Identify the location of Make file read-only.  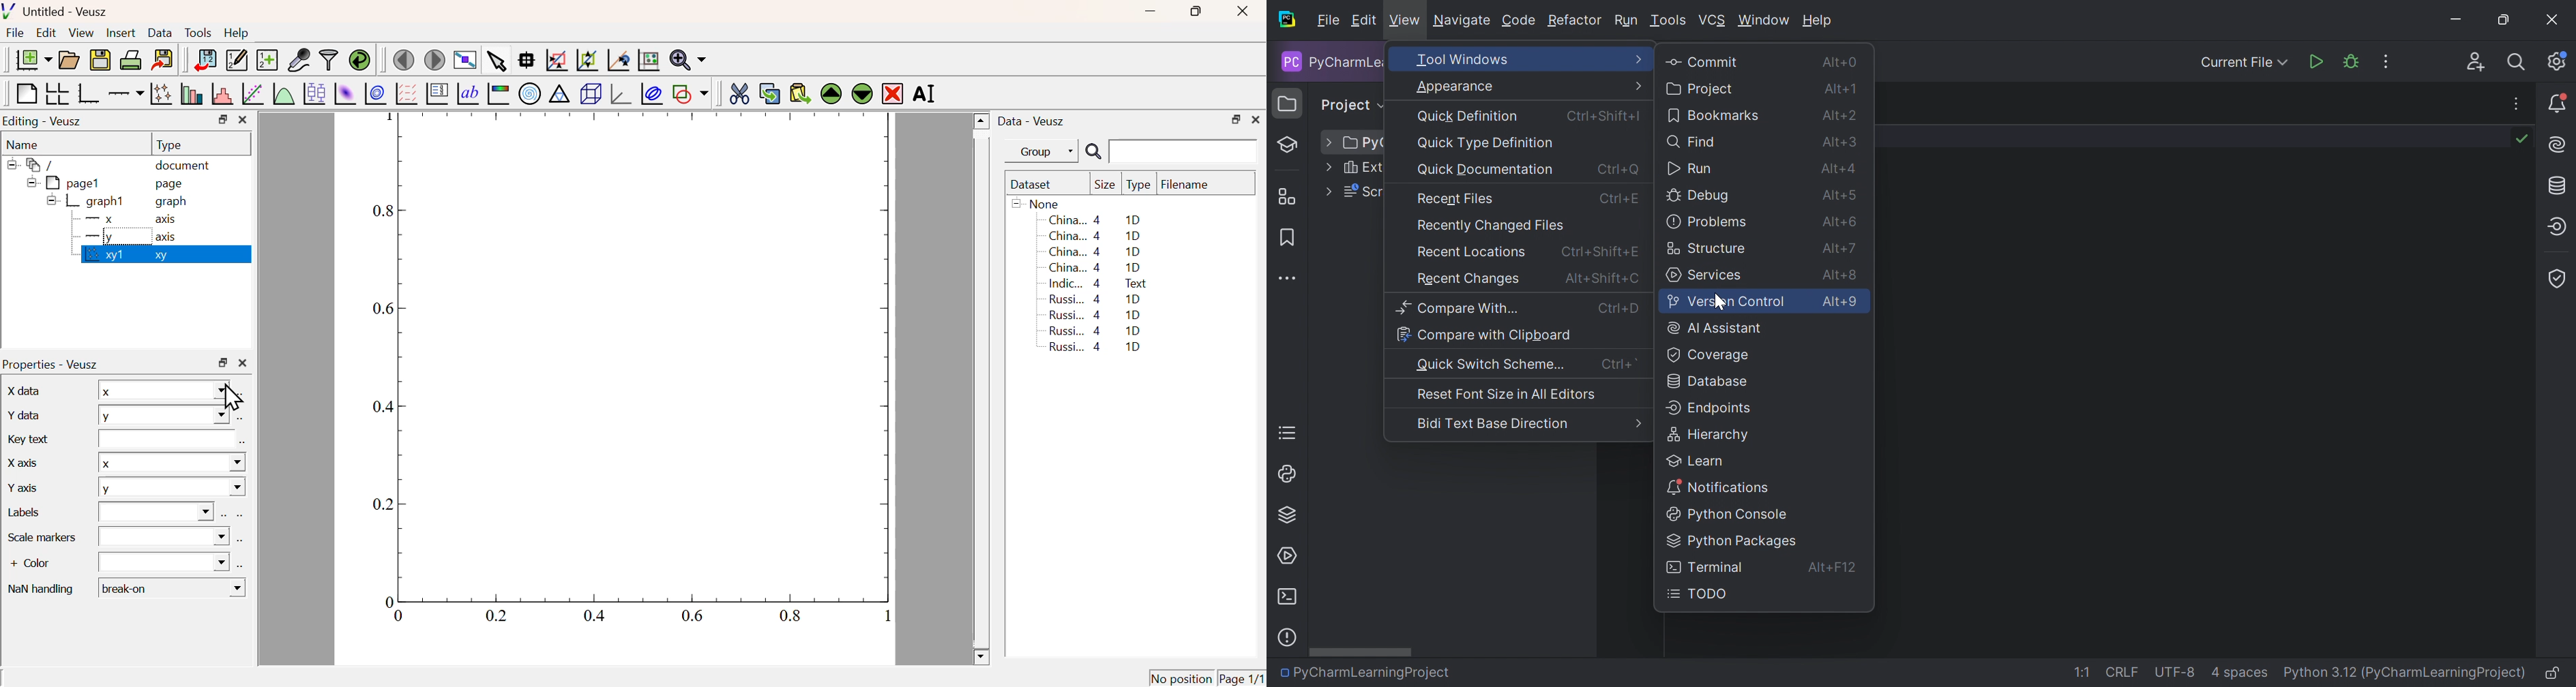
(2554, 674).